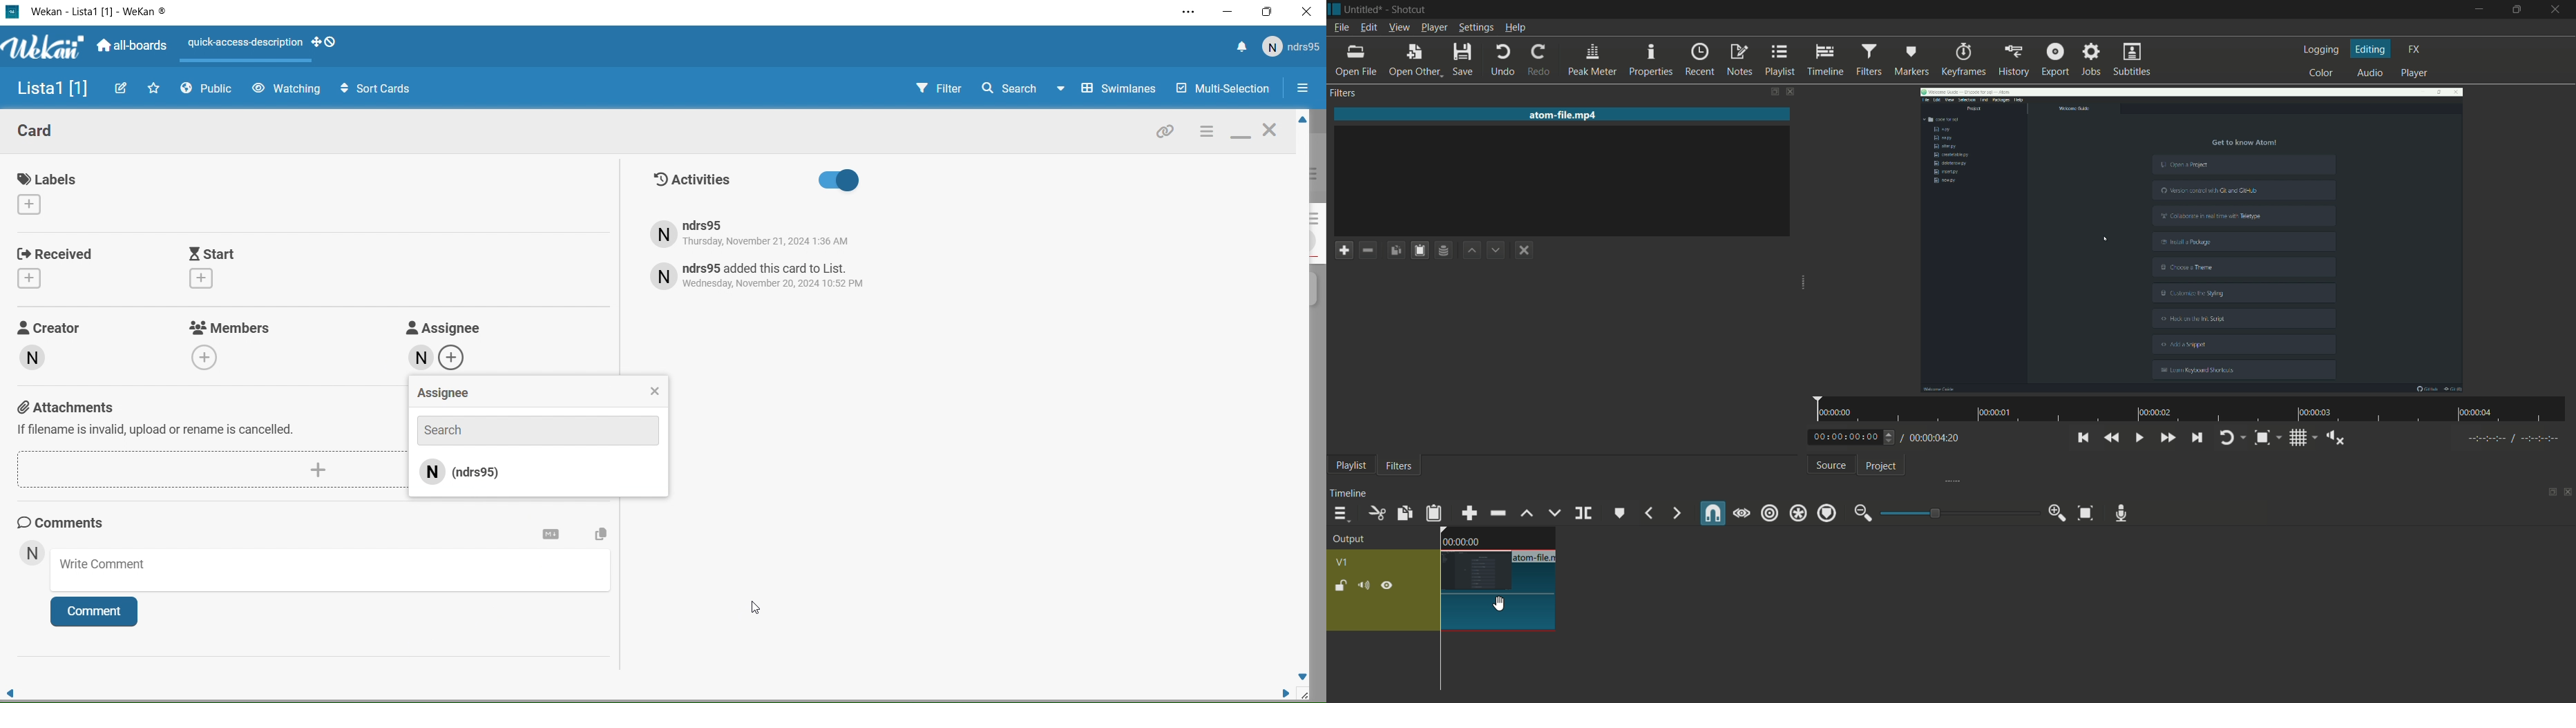 Image resolution: width=2576 pixels, height=728 pixels. Describe the element at coordinates (1862, 514) in the screenshot. I see `minimize` at that location.